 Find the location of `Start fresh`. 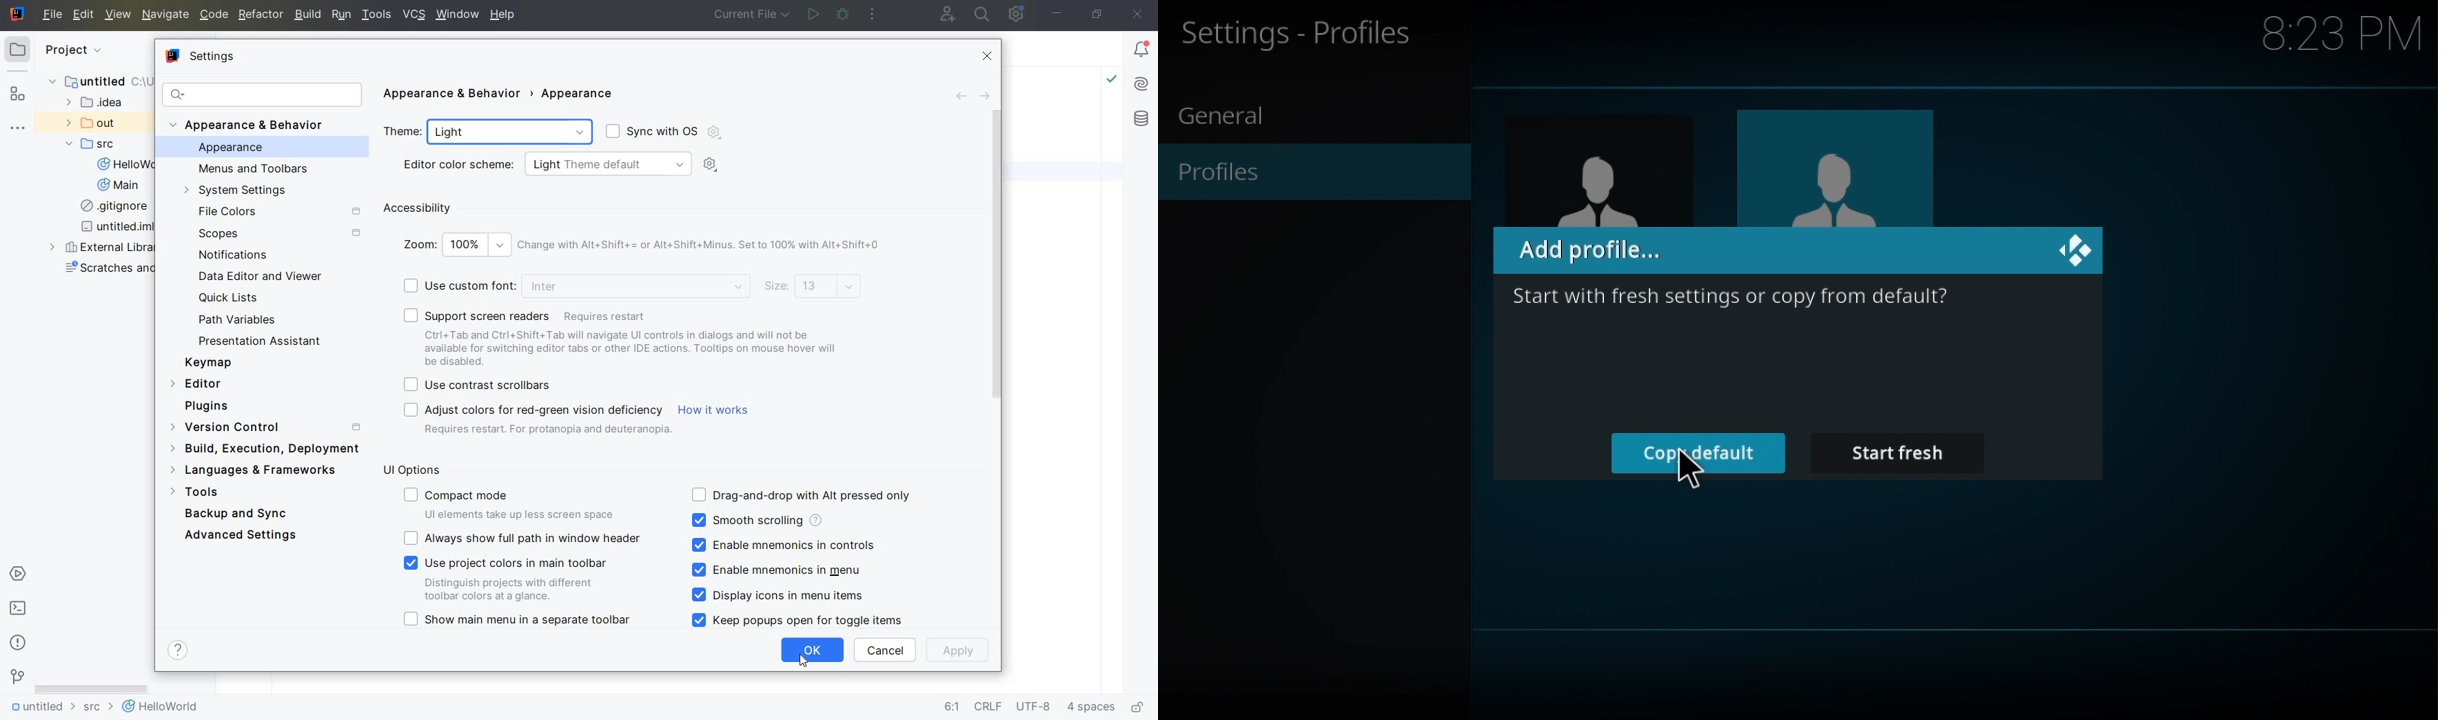

Start fresh is located at coordinates (1900, 452).